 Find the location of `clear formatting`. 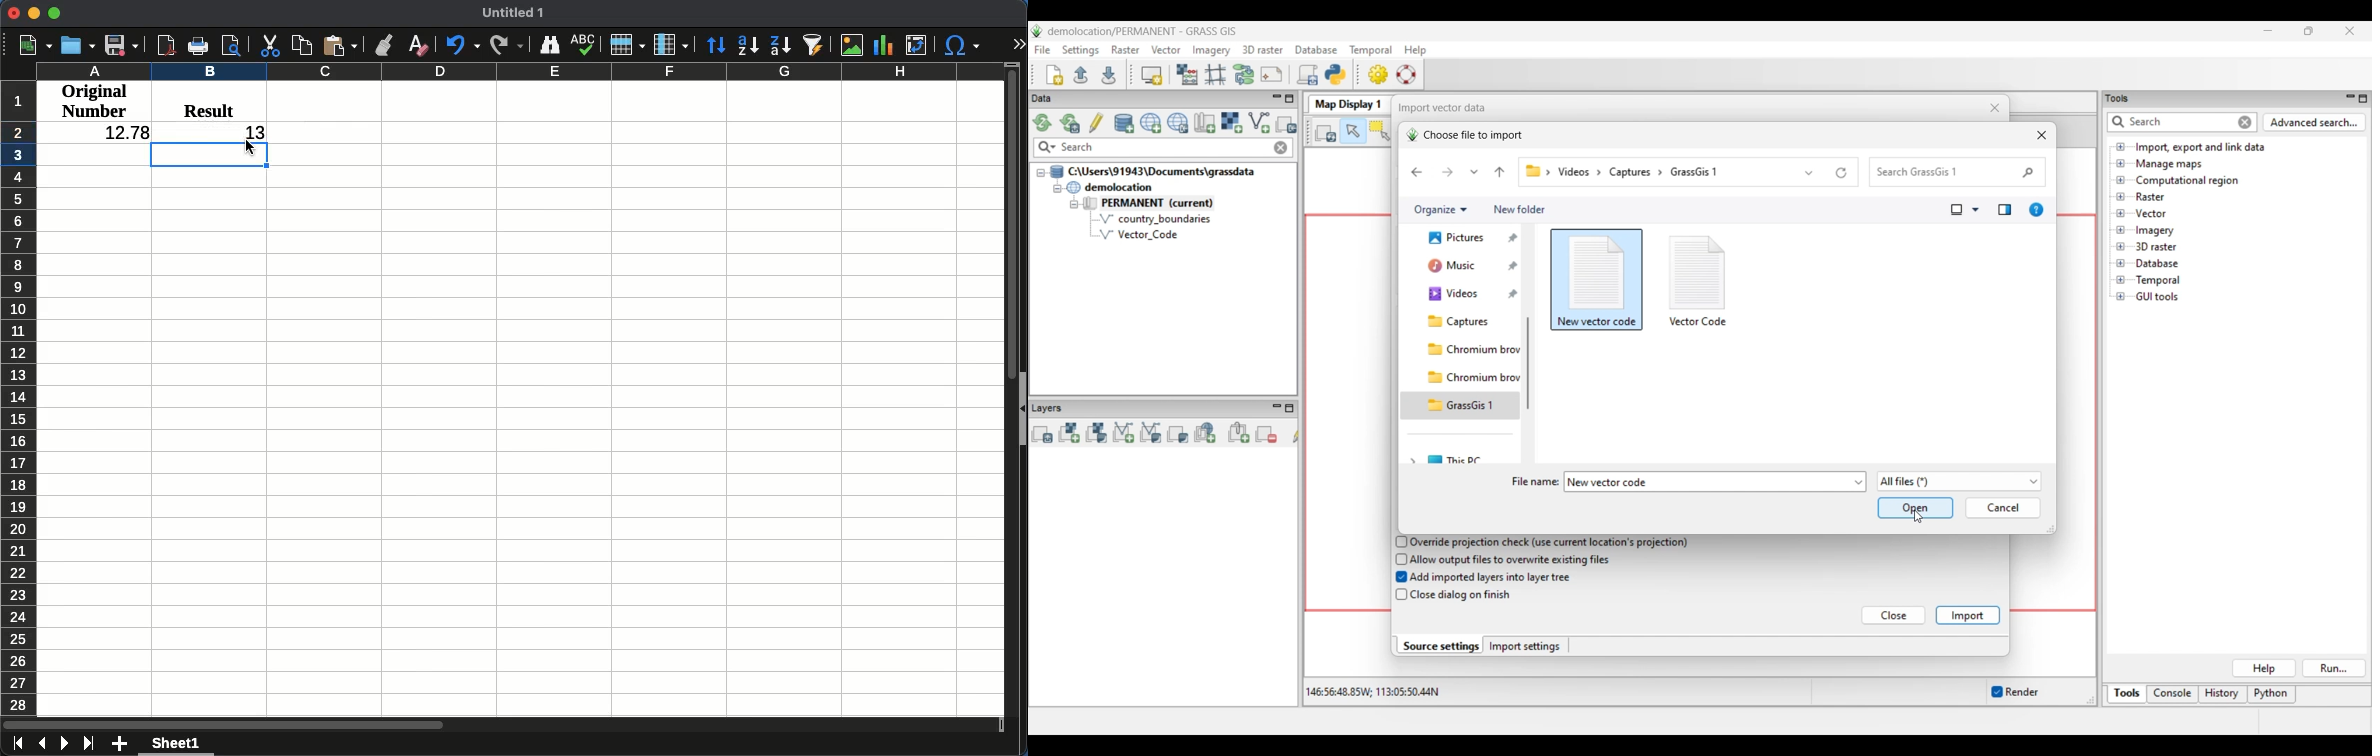

clear formatting is located at coordinates (417, 47).